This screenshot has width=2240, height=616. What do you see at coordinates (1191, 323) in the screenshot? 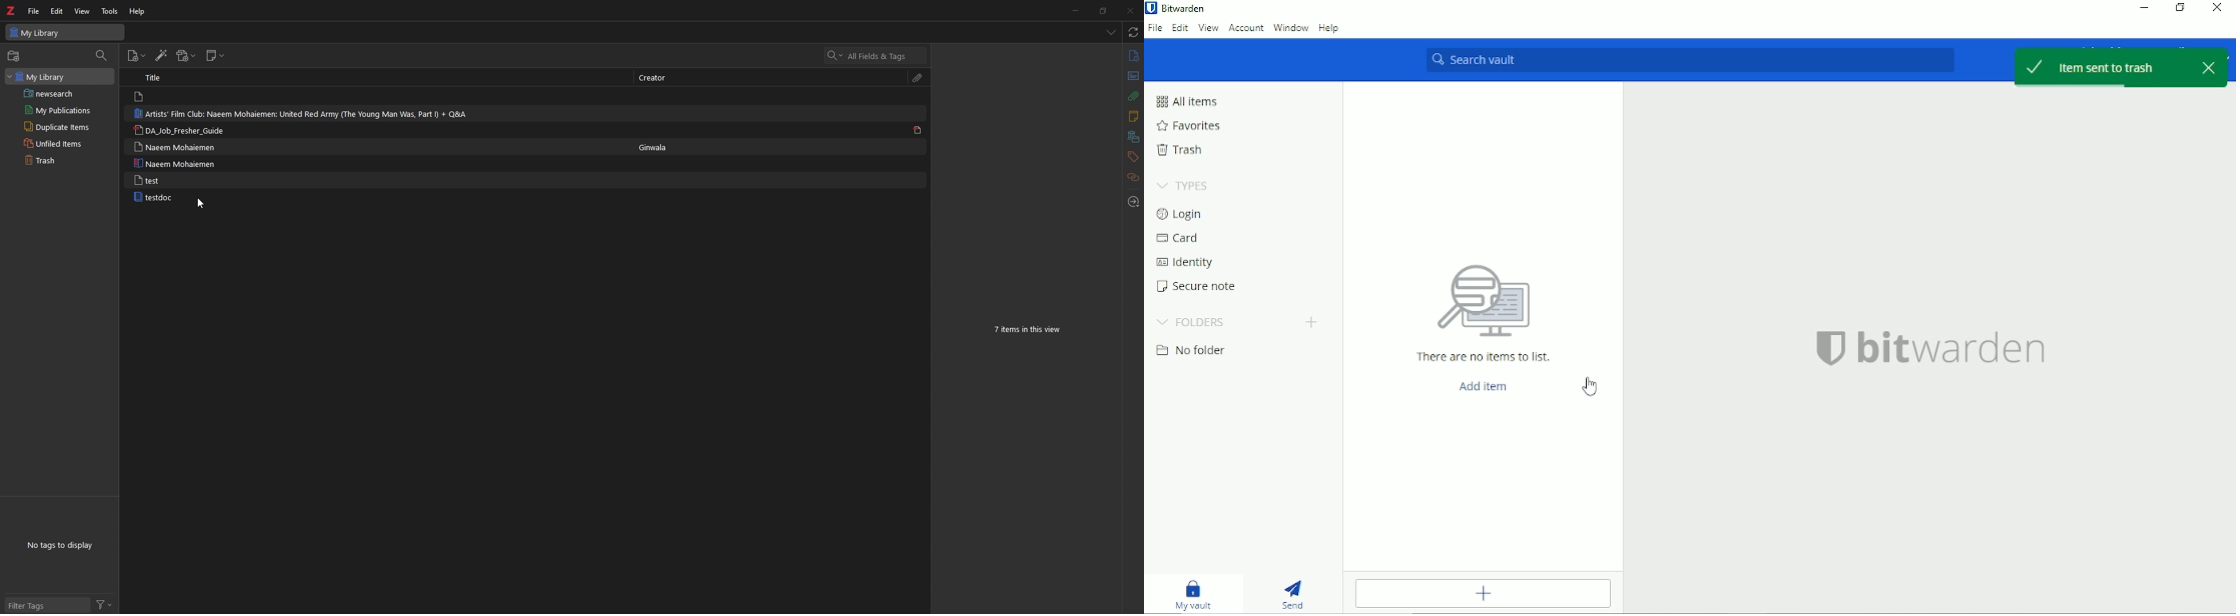
I see `Folders` at bounding box center [1191, 323].